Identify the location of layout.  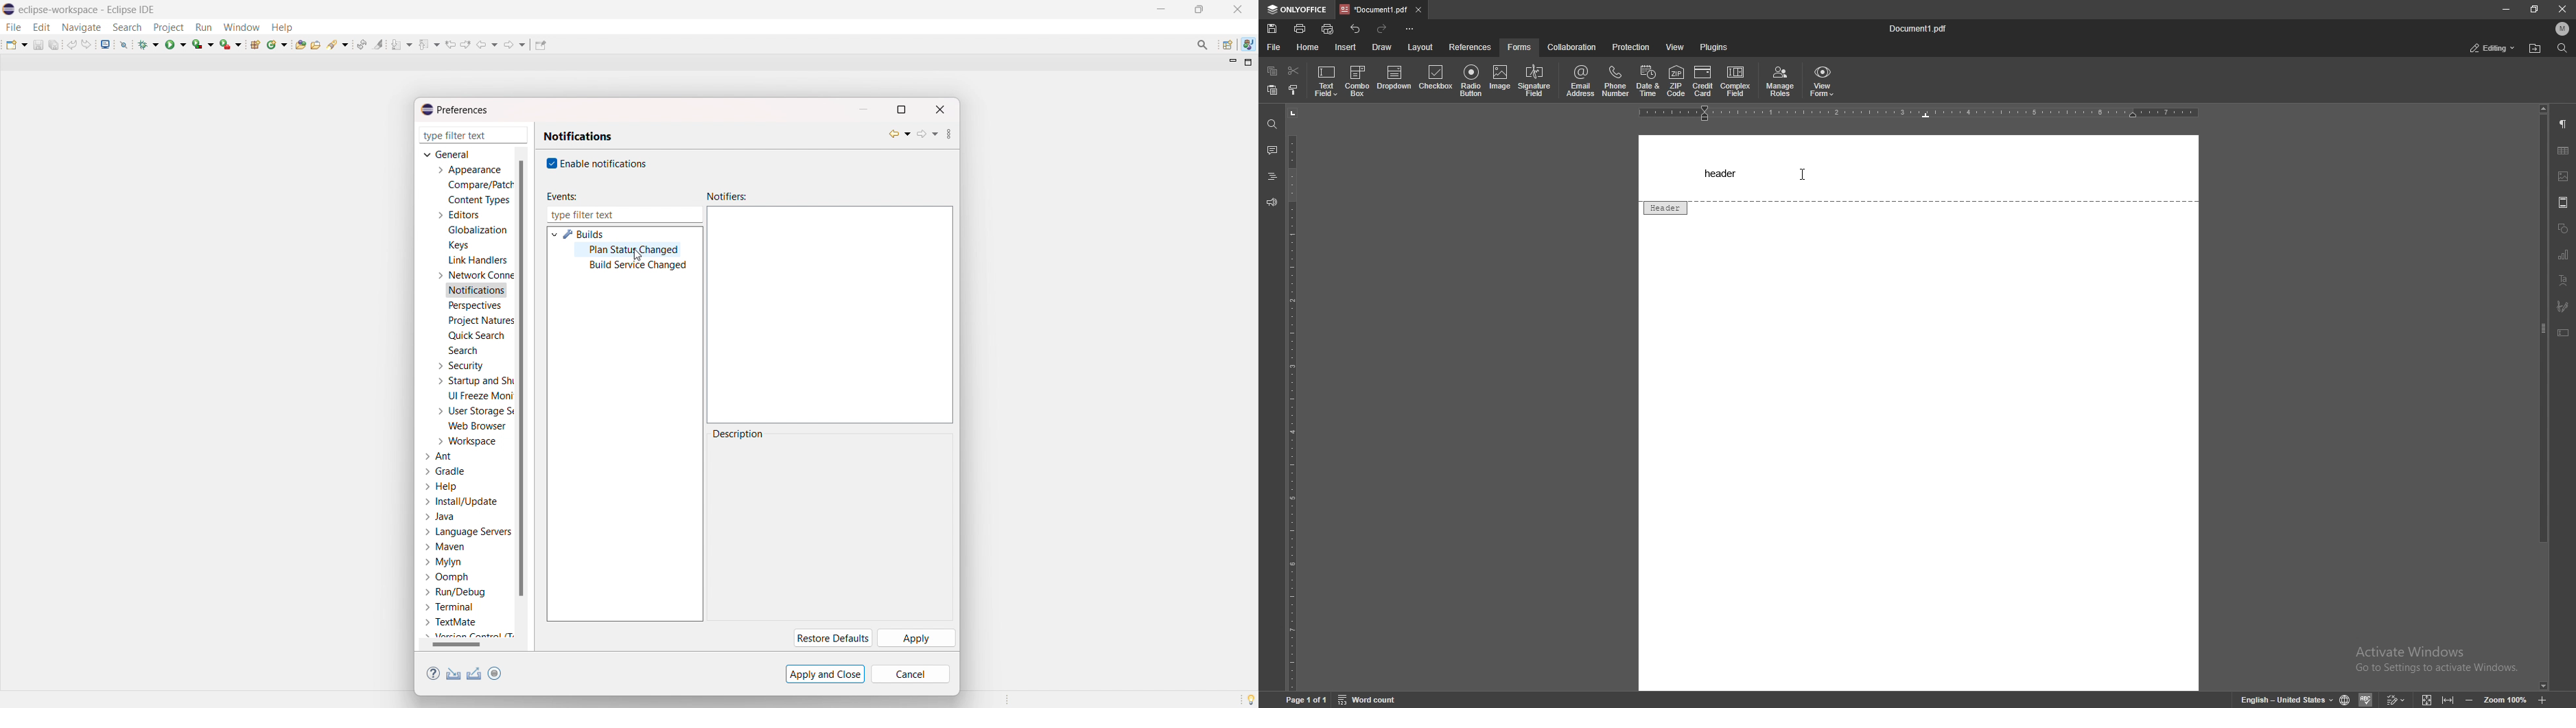
(1422, 47).